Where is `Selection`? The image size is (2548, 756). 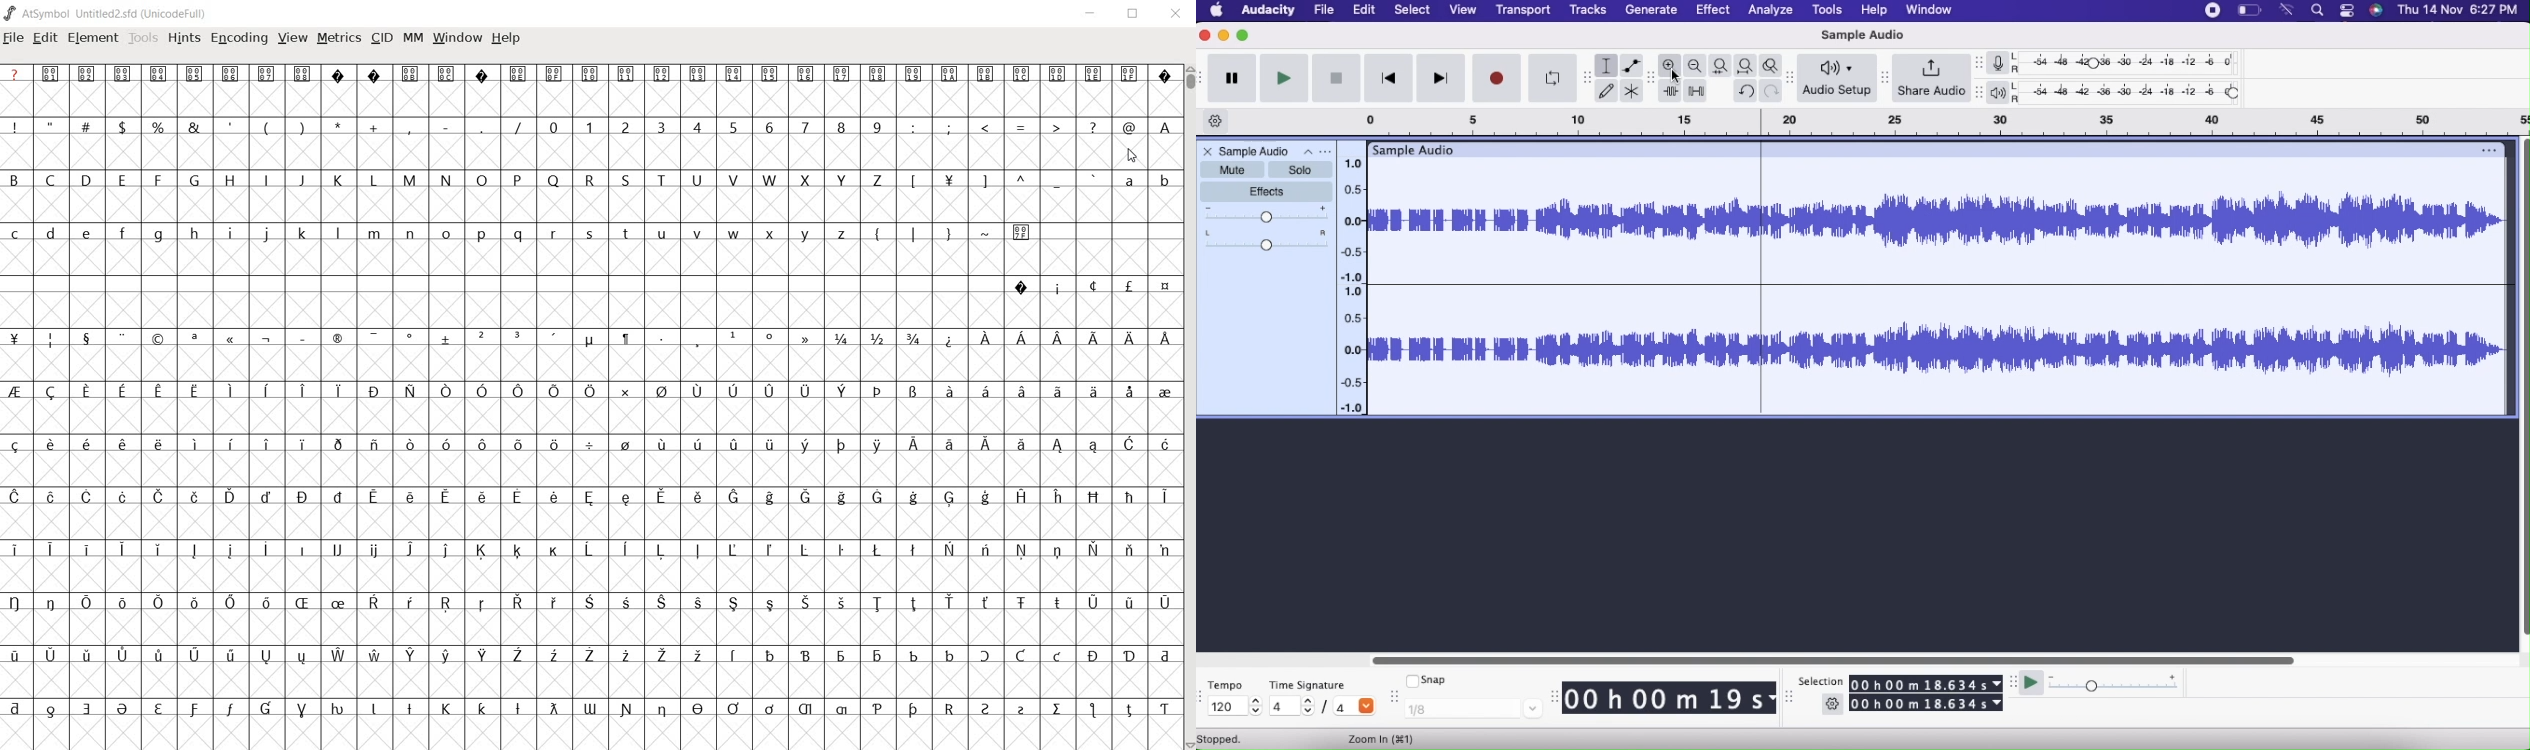 Selection is located at coordinates (1822, 679).